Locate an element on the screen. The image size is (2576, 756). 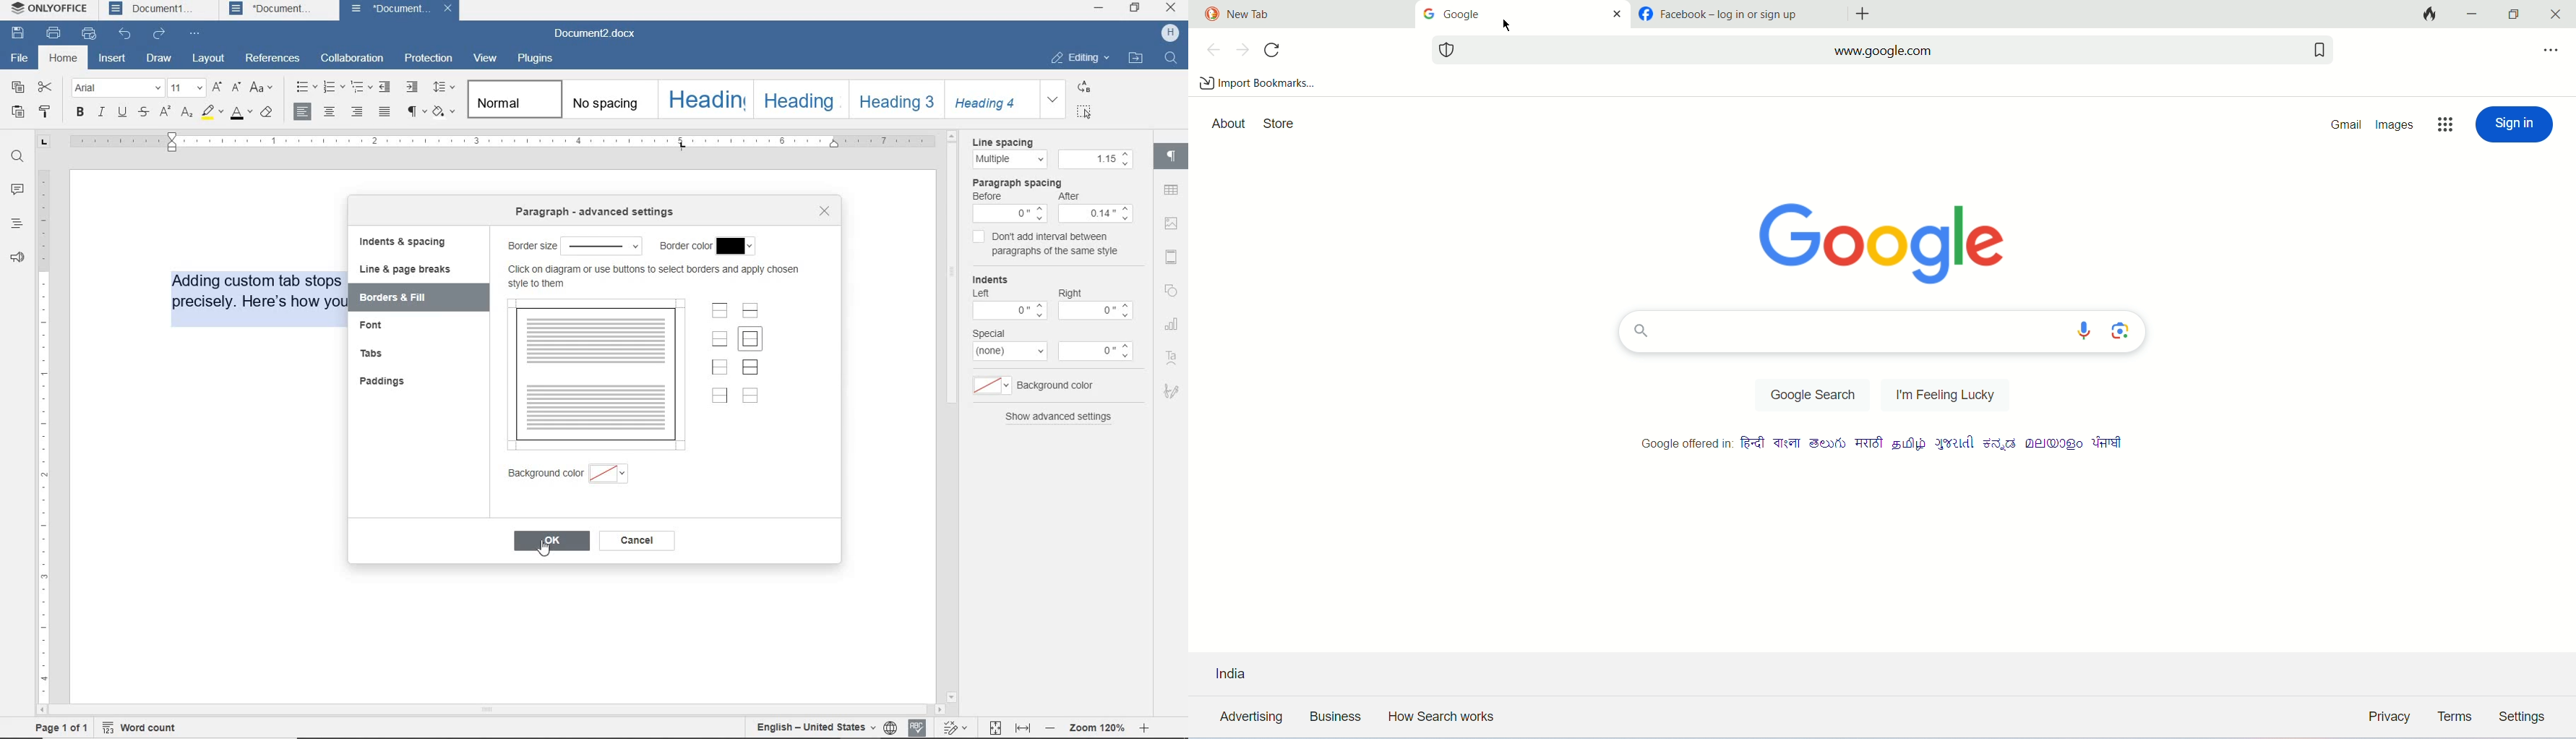
 is located at coordinates (1012, 213).